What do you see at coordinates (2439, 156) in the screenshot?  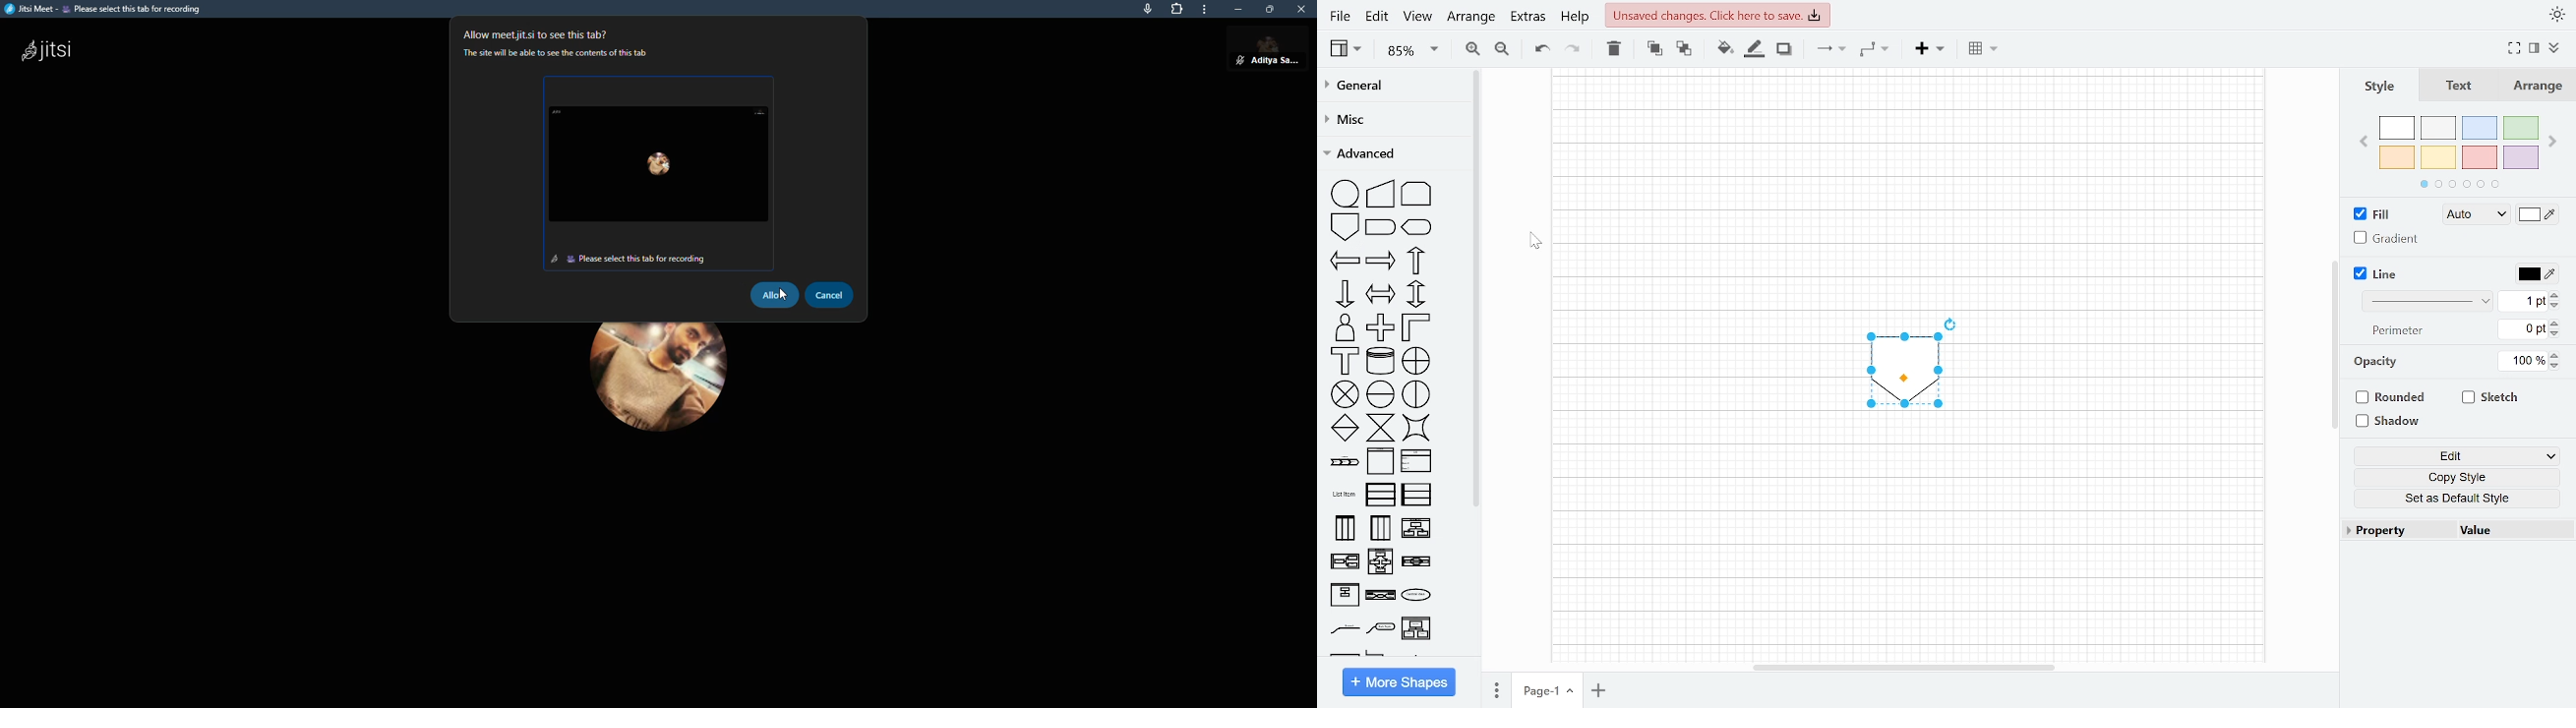 I see `yellow` at bounding box center [2439, 156].